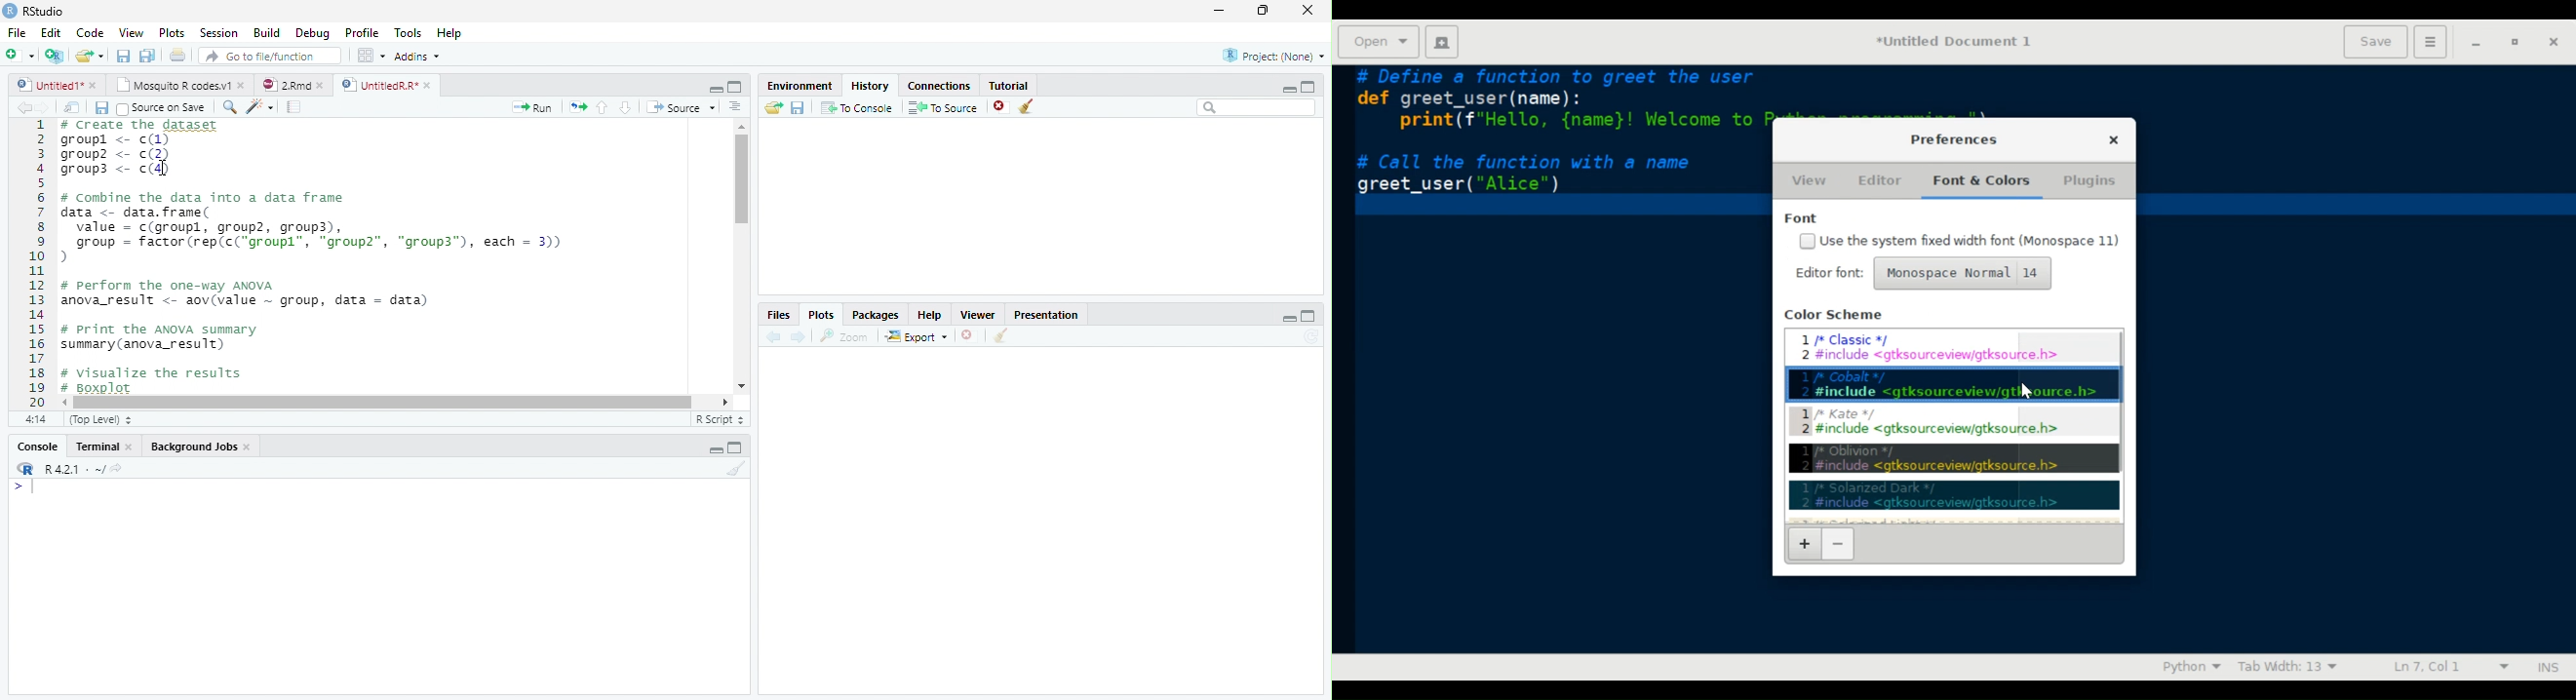 This screenshot has height=700, width=2576. What do you see at coordinates (941, 84) in the screenshot?
I see `Connections` at bounding box center [941, 84].